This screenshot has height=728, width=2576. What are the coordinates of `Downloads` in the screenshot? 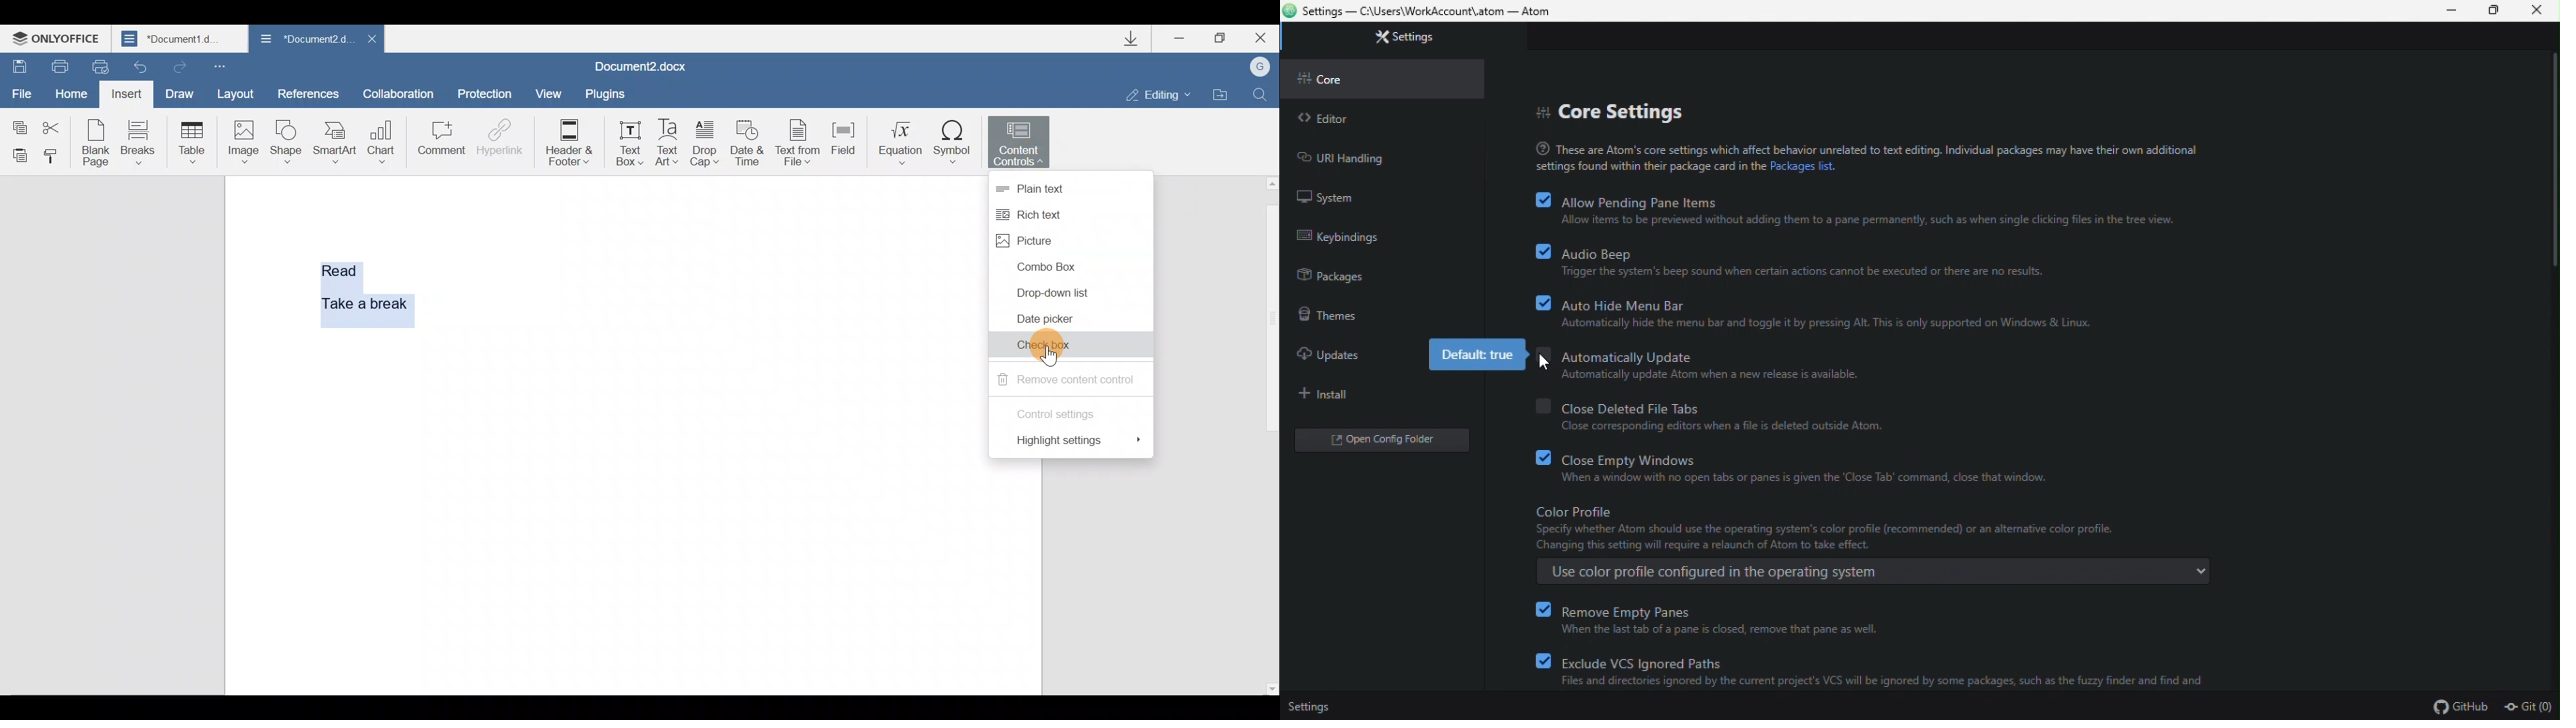 It's located at (1139, 41).